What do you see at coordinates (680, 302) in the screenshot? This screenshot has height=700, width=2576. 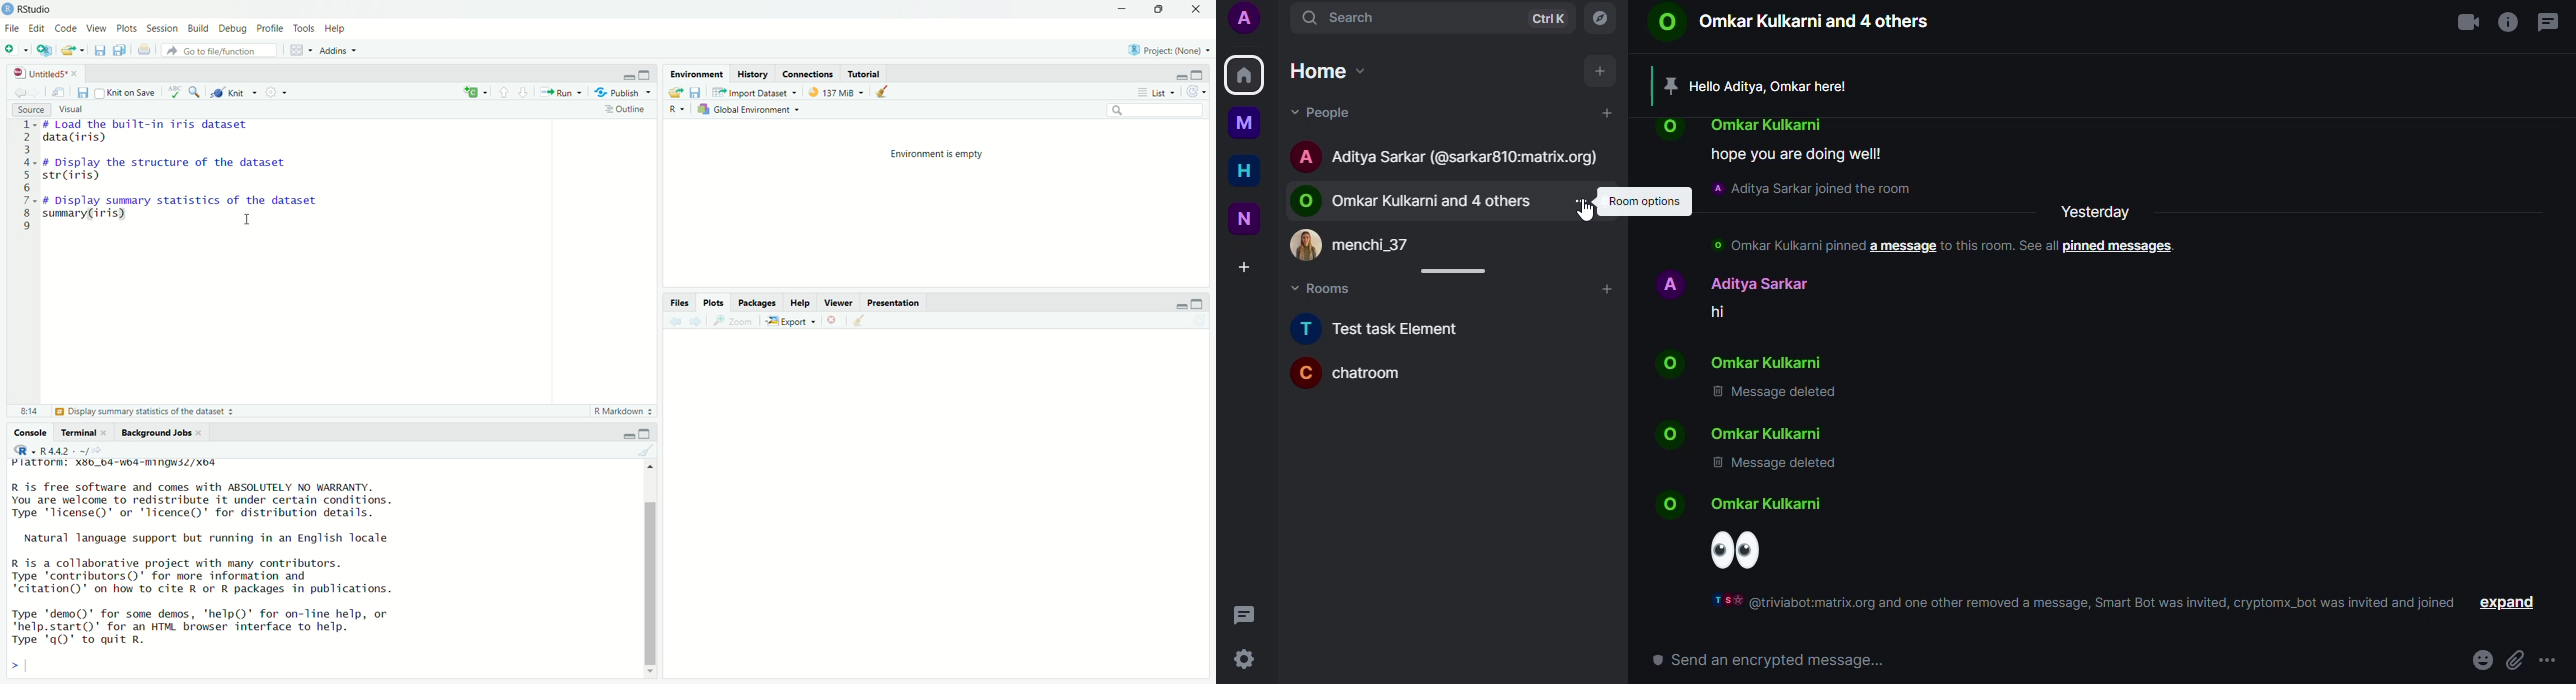 I see `Files` at bounding box center [680, 302].